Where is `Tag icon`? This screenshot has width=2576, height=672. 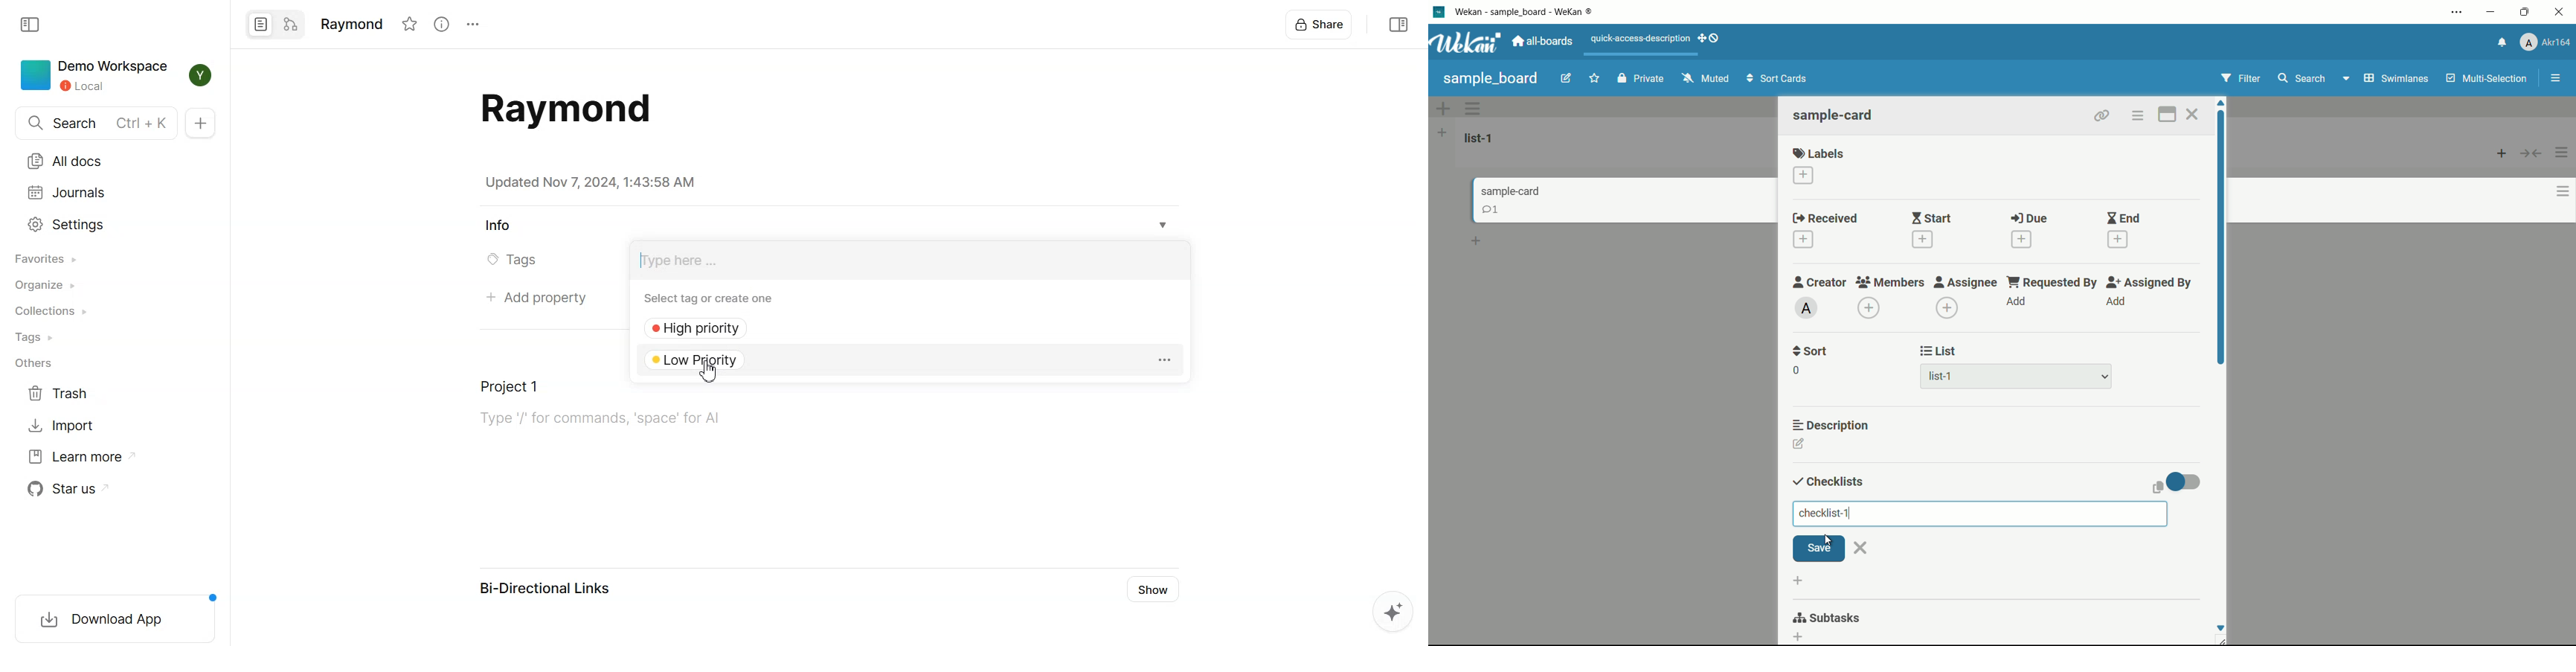
Tag icon is located at coordinates (488, 260).